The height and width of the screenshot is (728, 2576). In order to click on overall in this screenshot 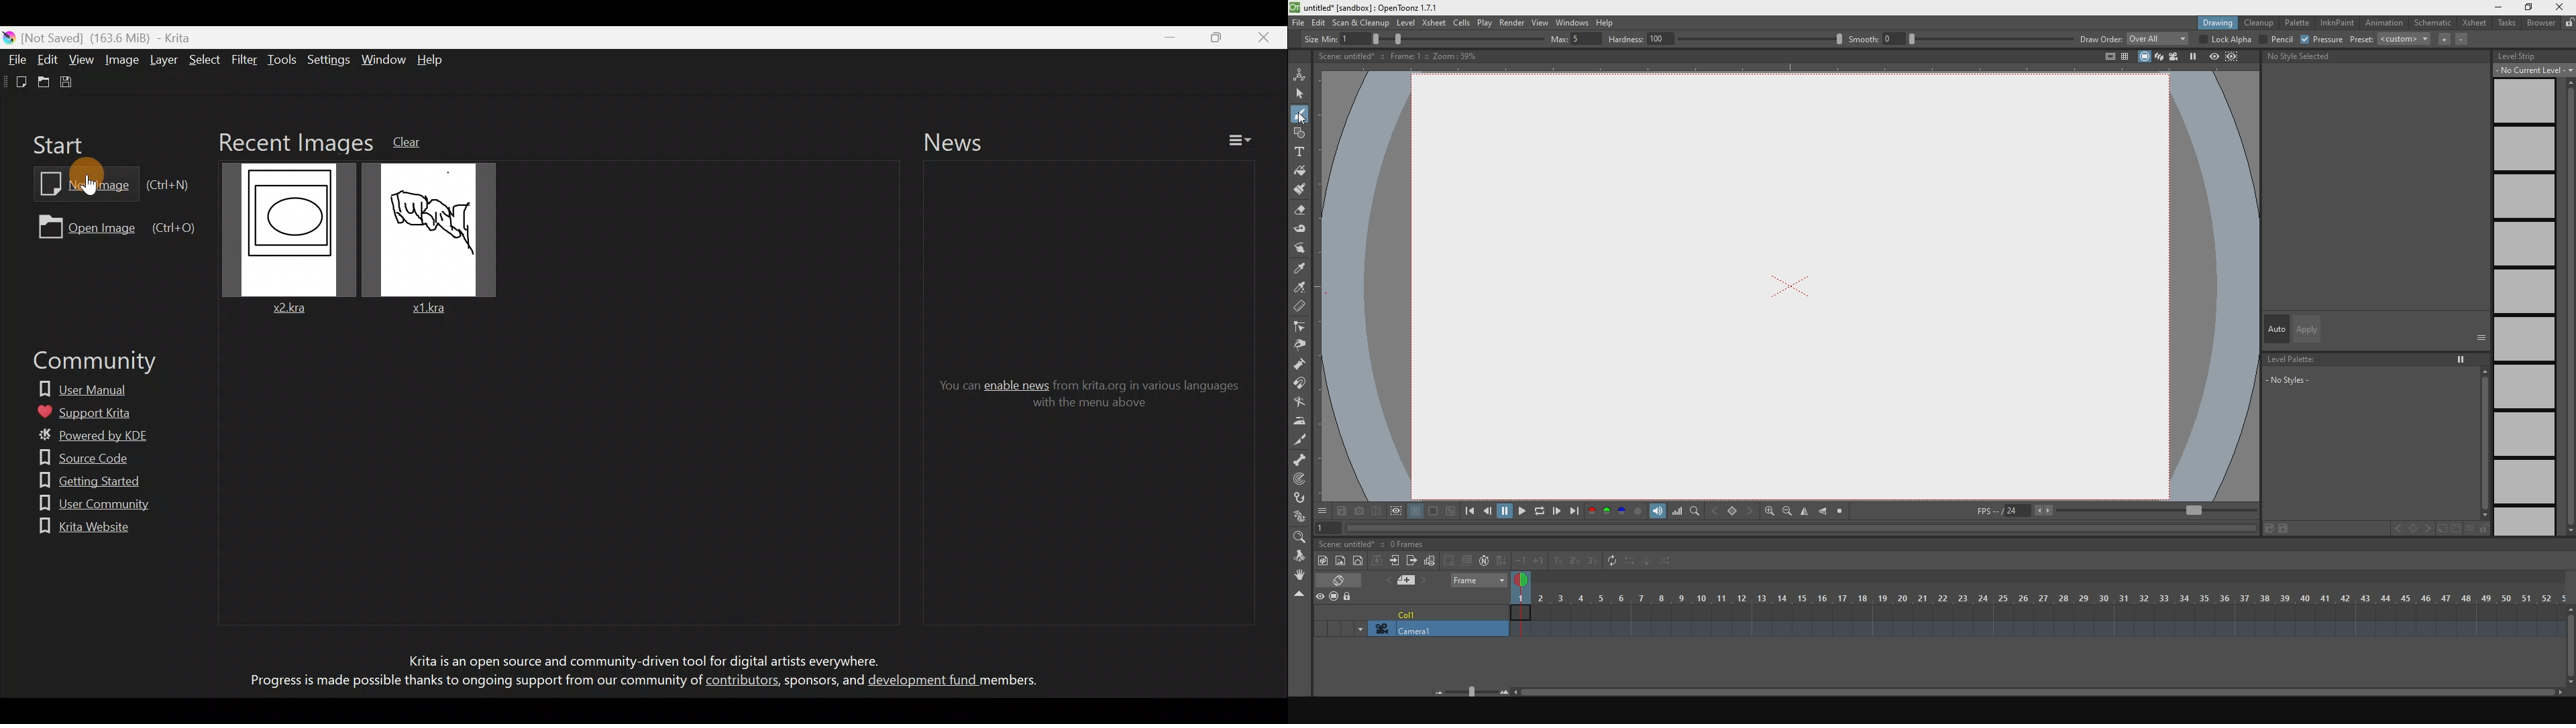, I will do `click(2157, 39)`.